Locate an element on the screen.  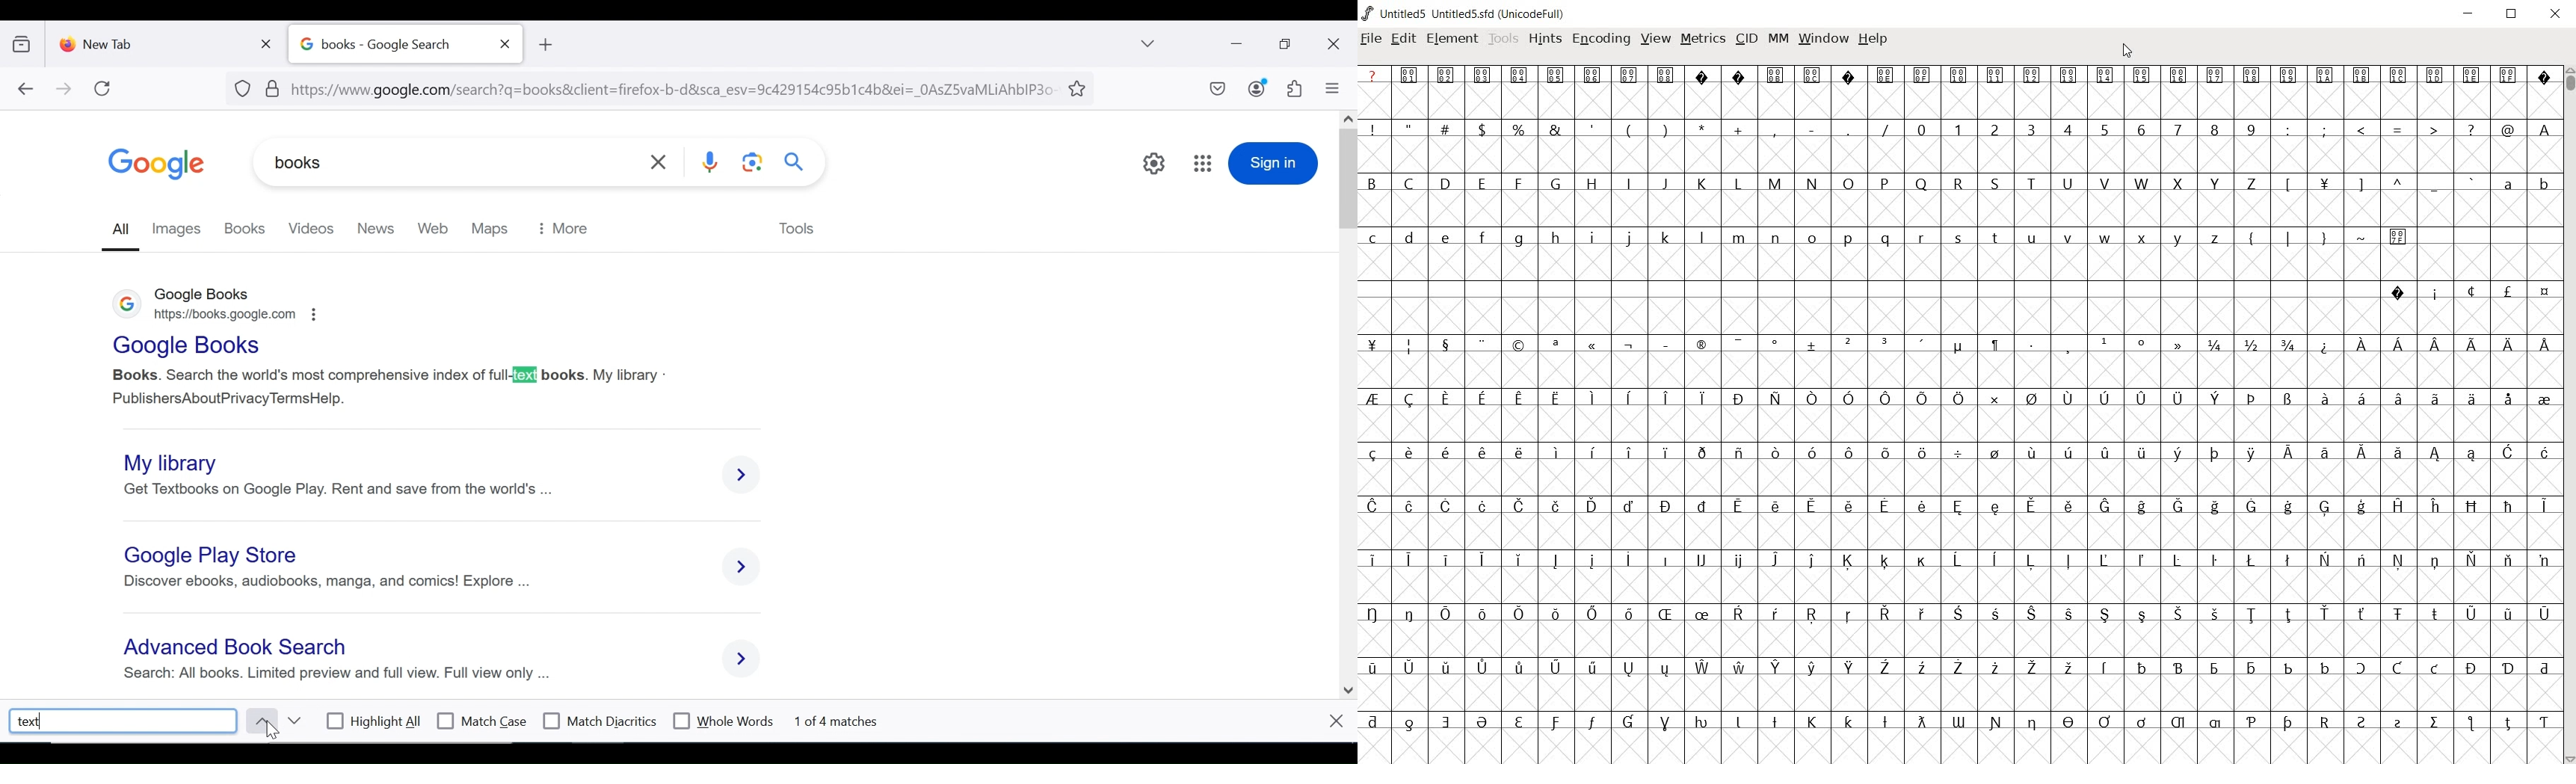
Symbol is located at coordinates (2288, 615).